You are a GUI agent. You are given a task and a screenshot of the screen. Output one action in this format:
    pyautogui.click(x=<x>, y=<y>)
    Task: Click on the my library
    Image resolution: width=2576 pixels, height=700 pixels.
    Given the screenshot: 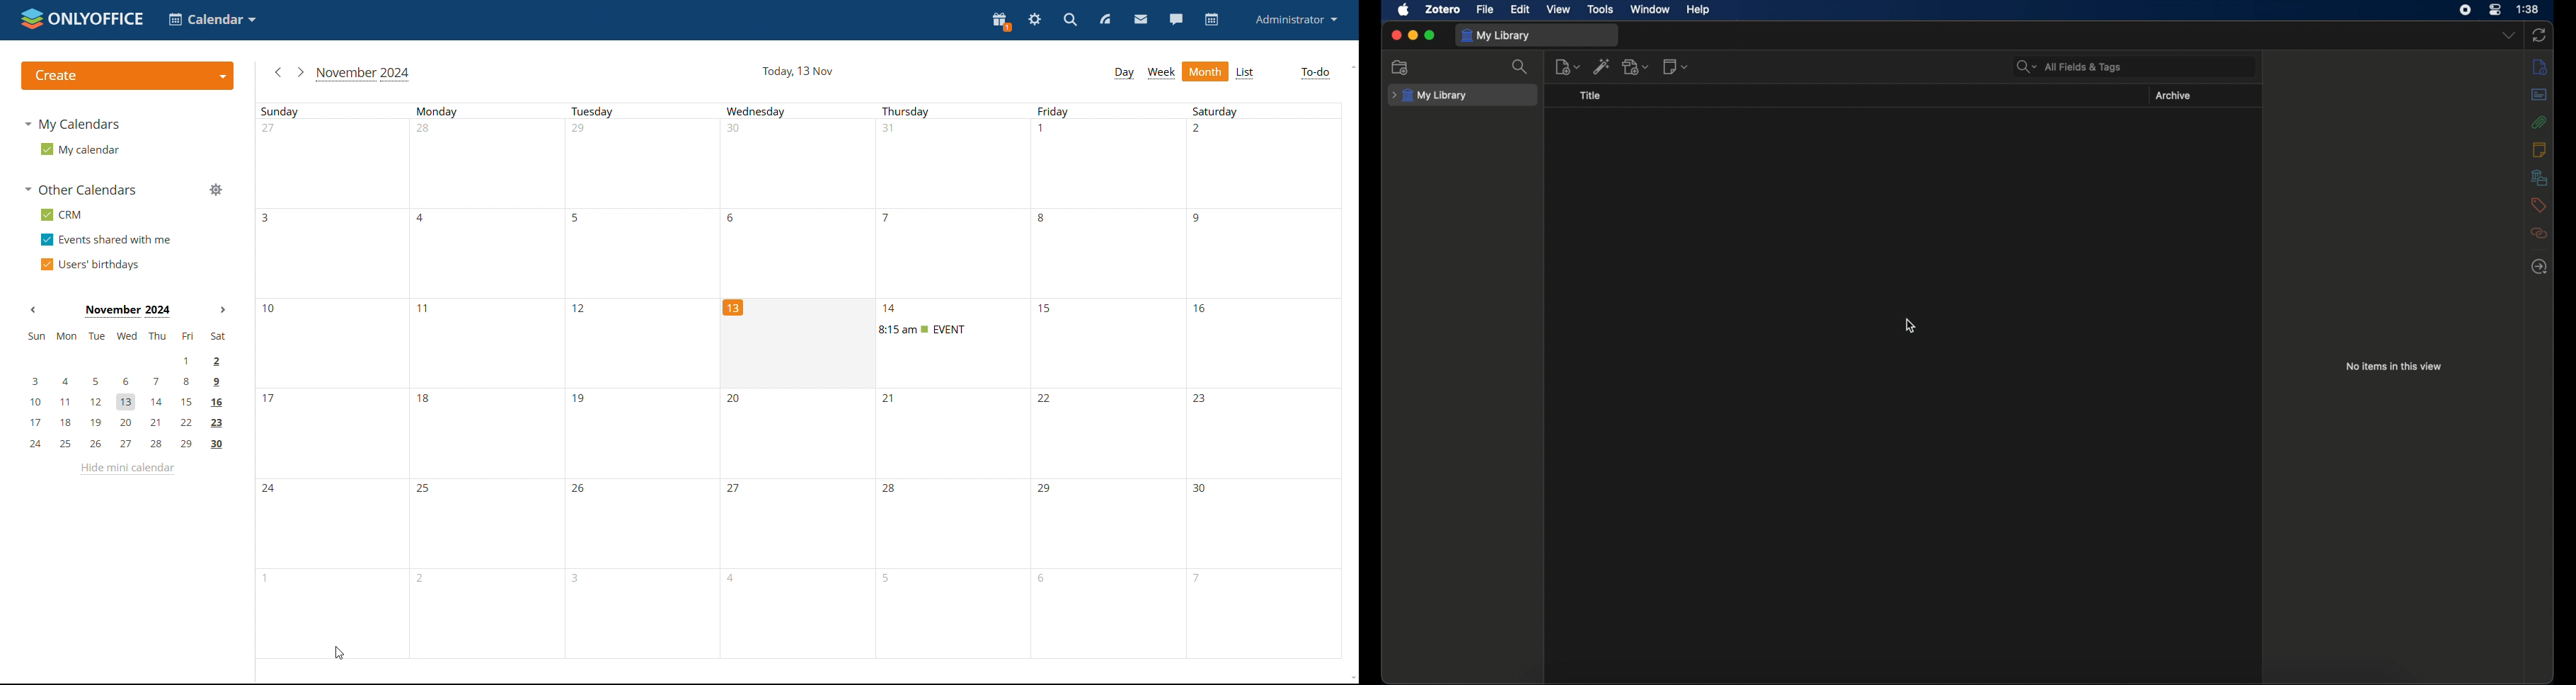 What is the action you would take?
    pyautogui.click(x=1498, y=36)
    